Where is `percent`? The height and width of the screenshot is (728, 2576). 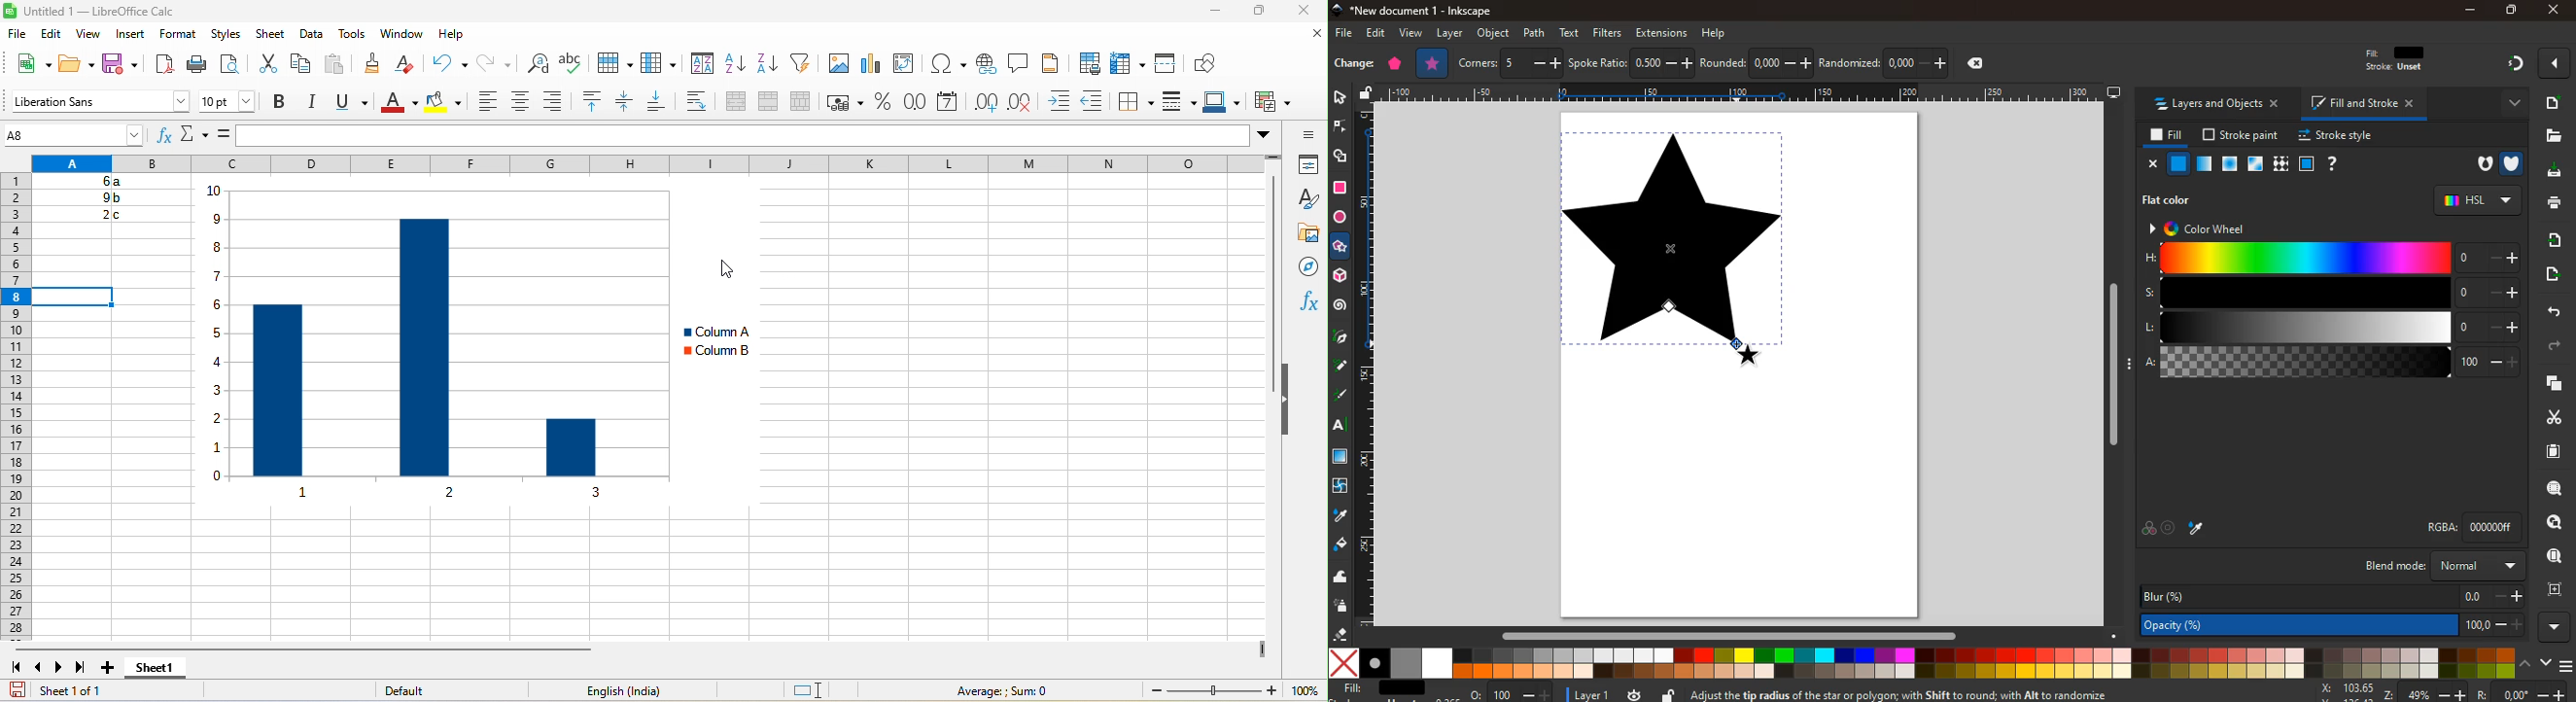 percent is located at coordinates (882, 104).